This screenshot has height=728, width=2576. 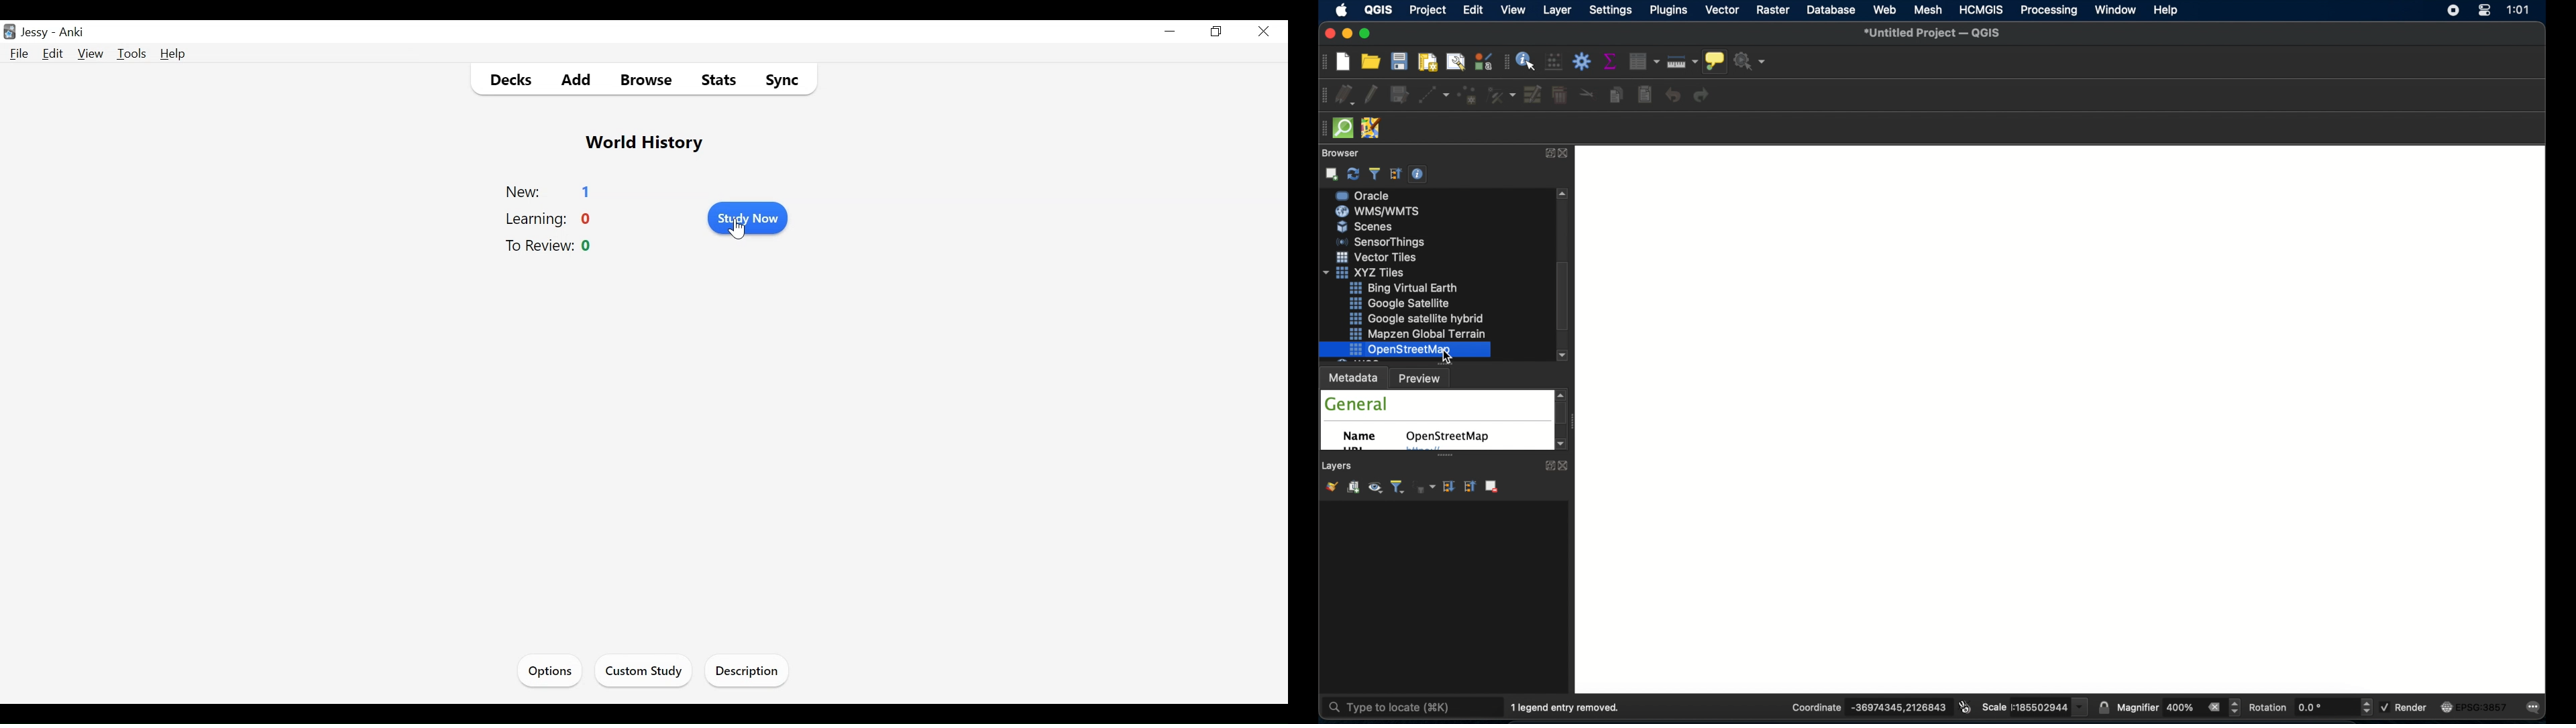 I want to click on identify feature, so click(x=1525, y=62).